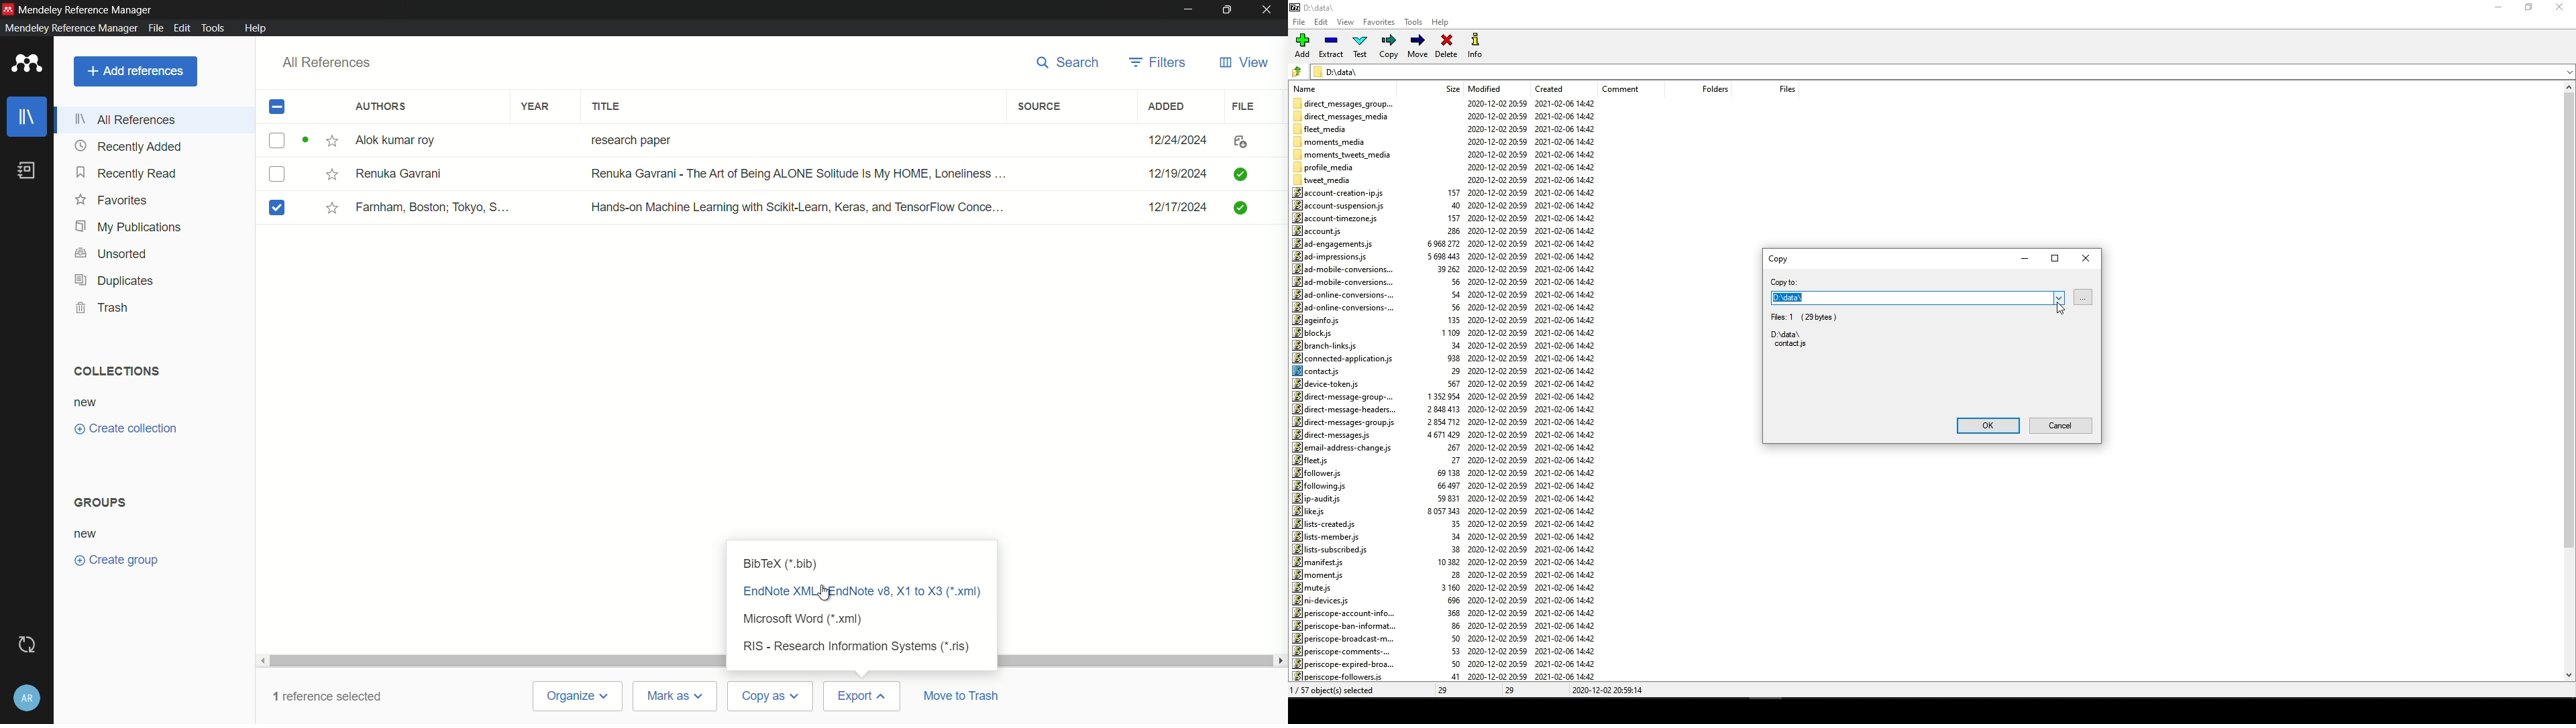  Describe the element at coordinates (2061, 426) in the screenshot. I see `Cancel` at that location.